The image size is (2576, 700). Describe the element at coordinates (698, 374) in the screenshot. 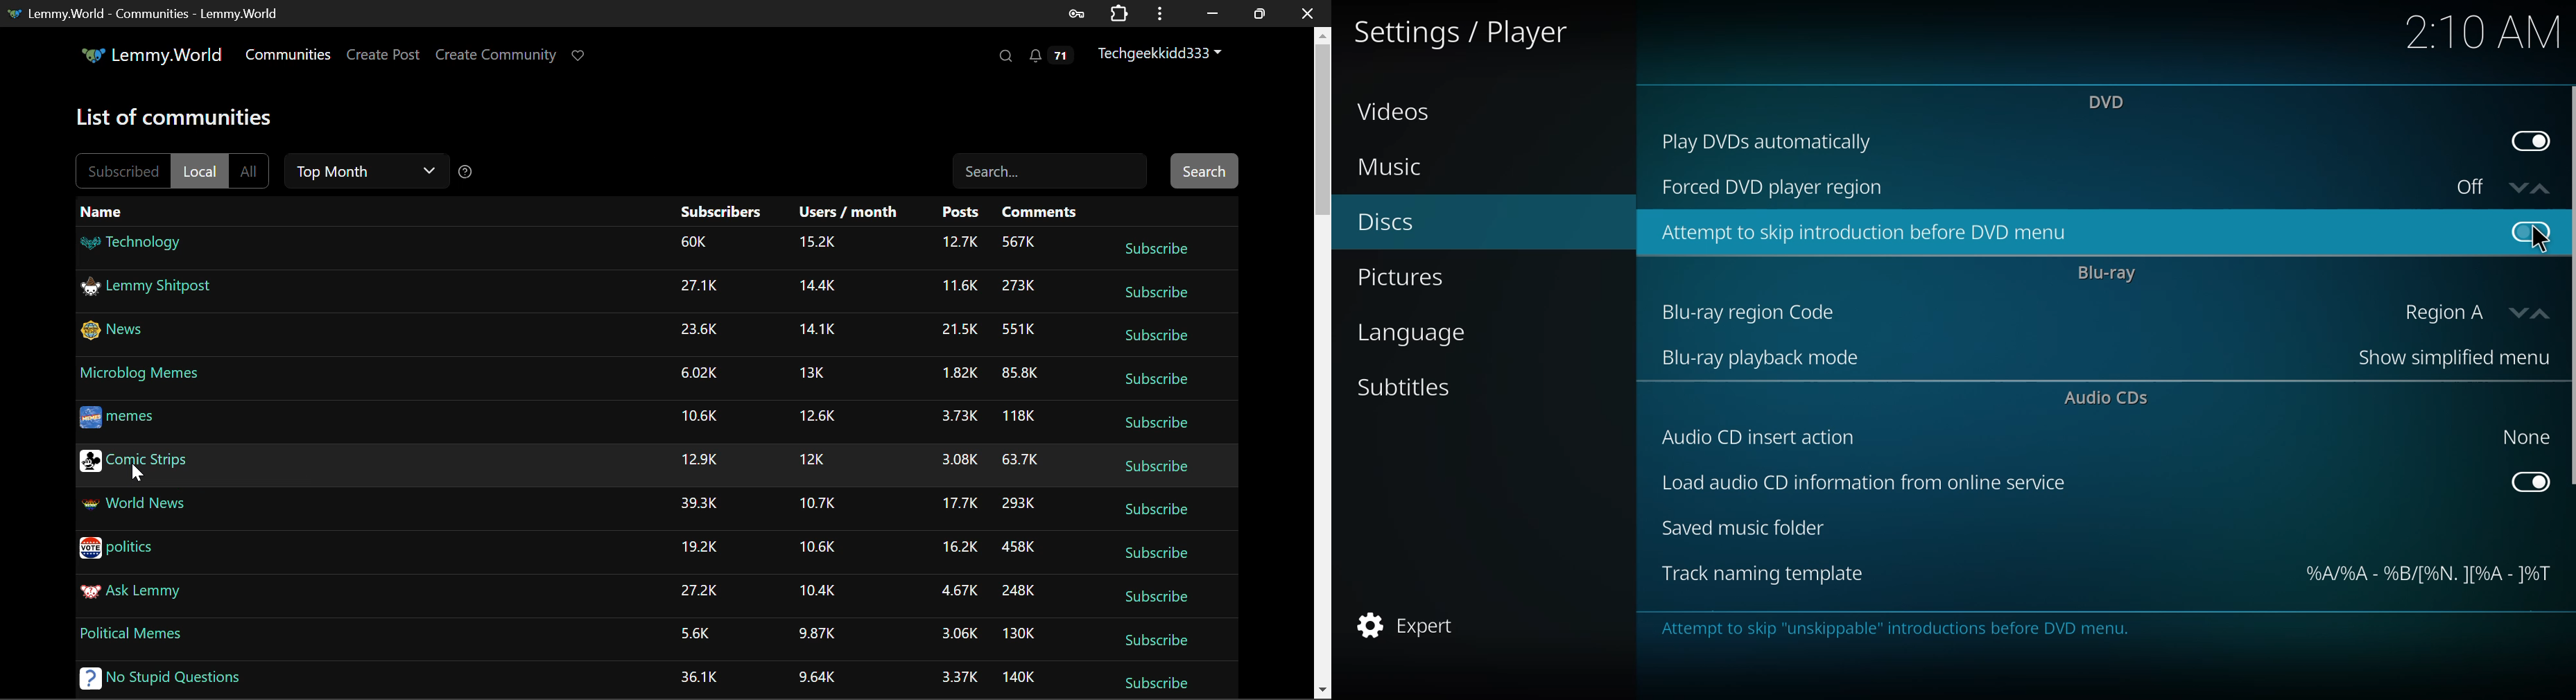

I see `6.02K` at that location.